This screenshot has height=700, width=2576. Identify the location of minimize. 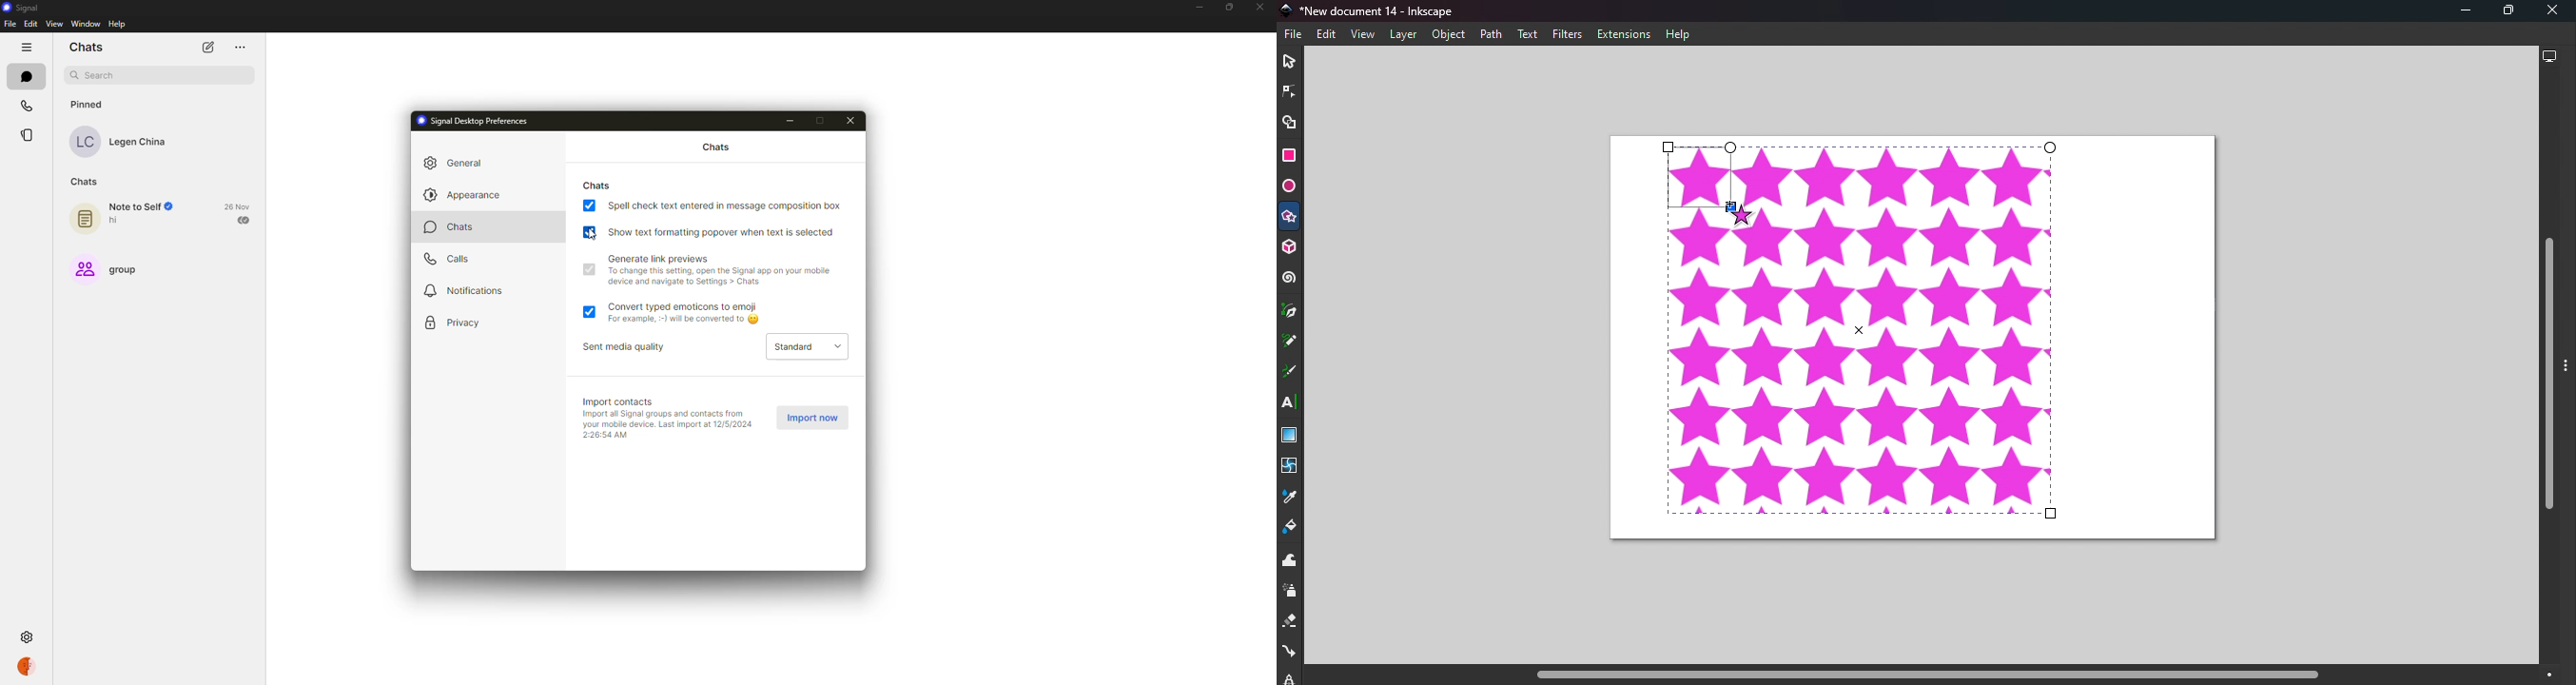
(1197, 7).